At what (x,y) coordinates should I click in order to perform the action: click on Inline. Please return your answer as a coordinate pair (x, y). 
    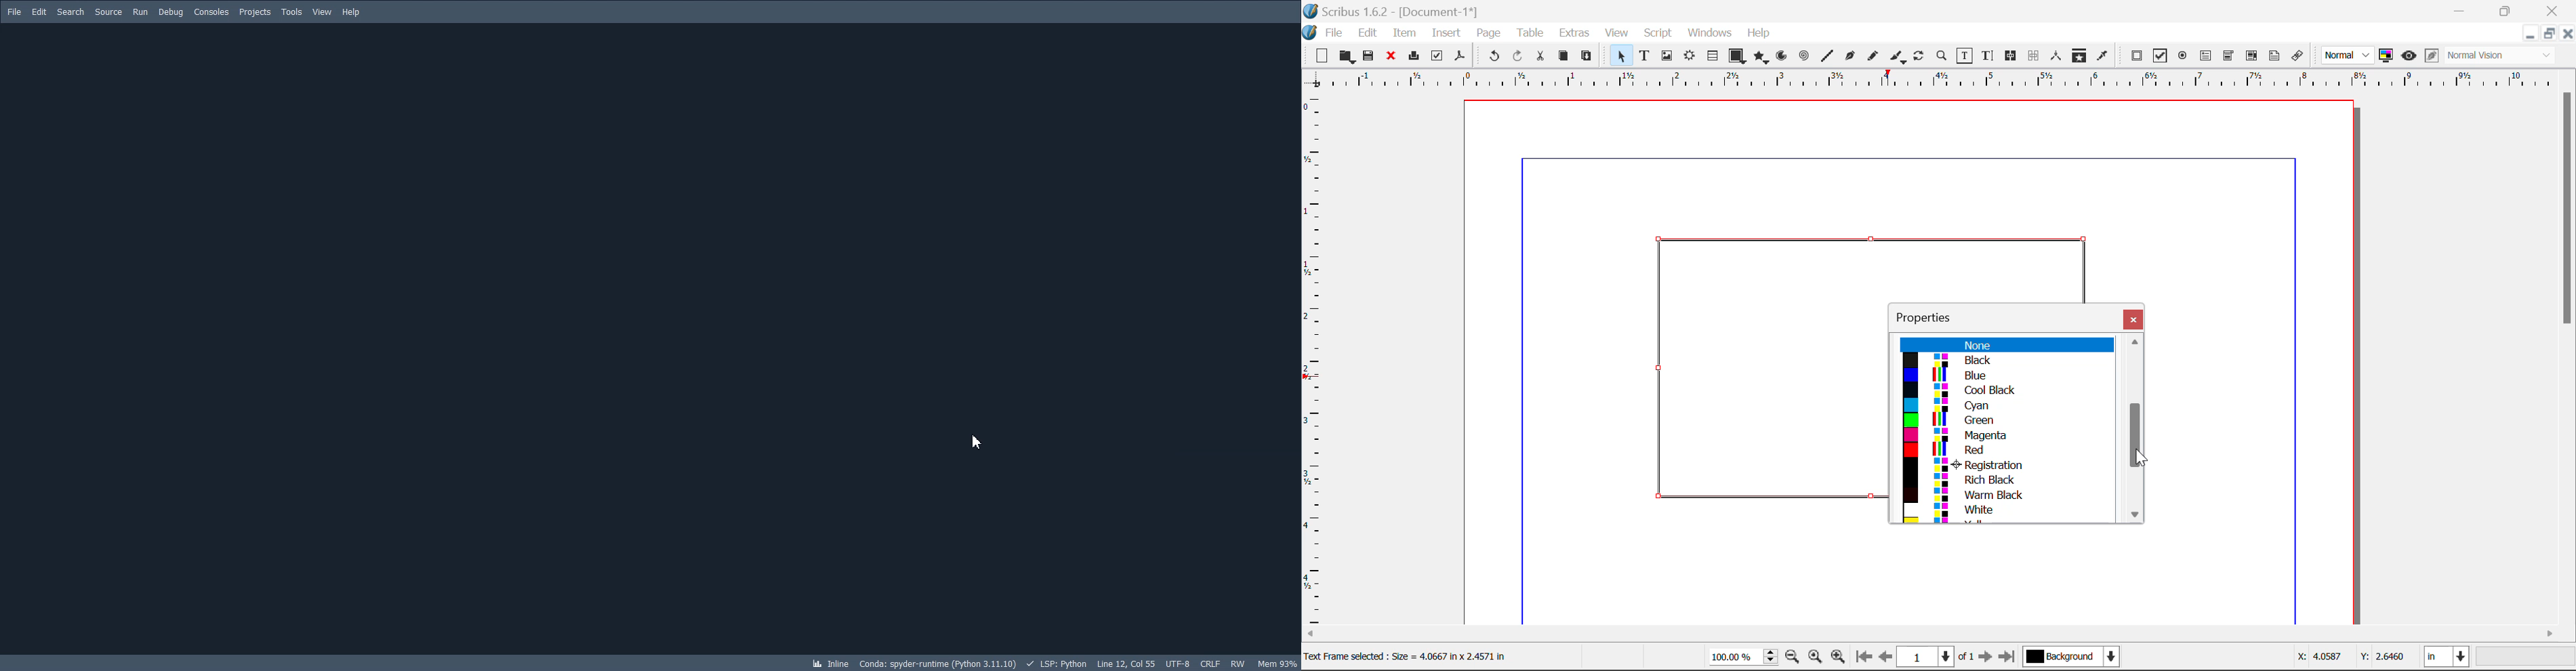
    Looking at the image, I should click on (830, 663).